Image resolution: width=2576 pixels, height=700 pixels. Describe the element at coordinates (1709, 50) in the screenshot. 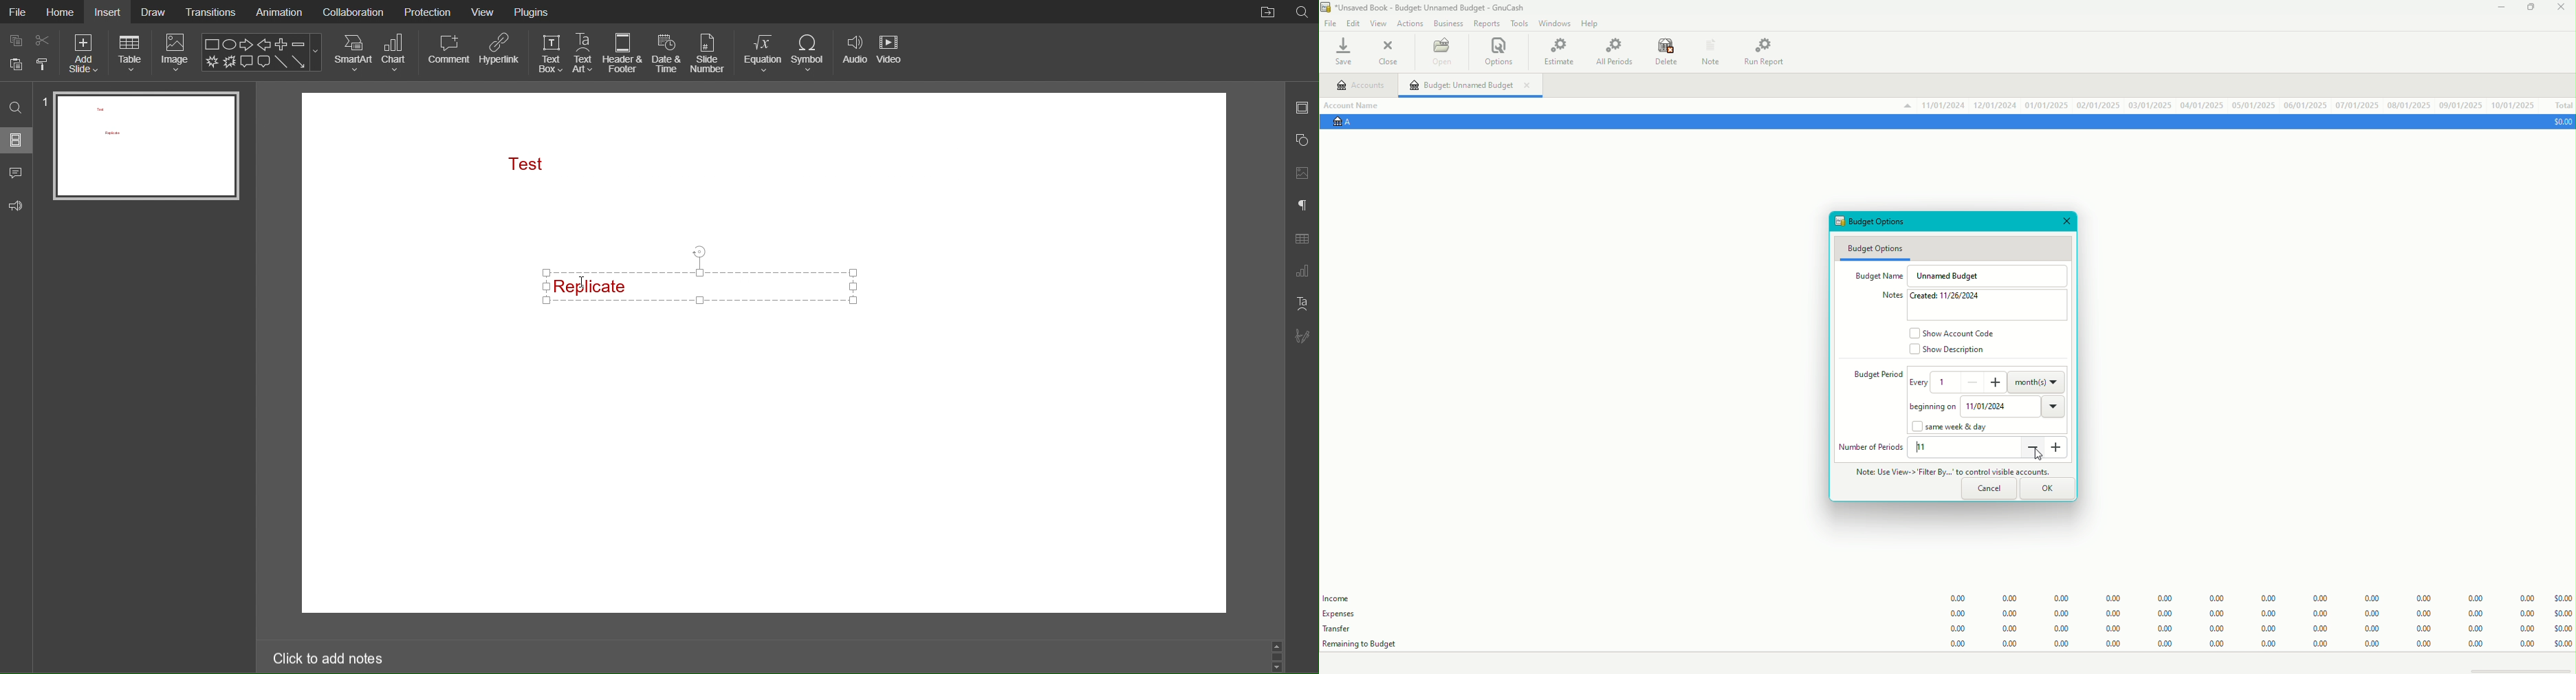

I see `Notes` at that location.